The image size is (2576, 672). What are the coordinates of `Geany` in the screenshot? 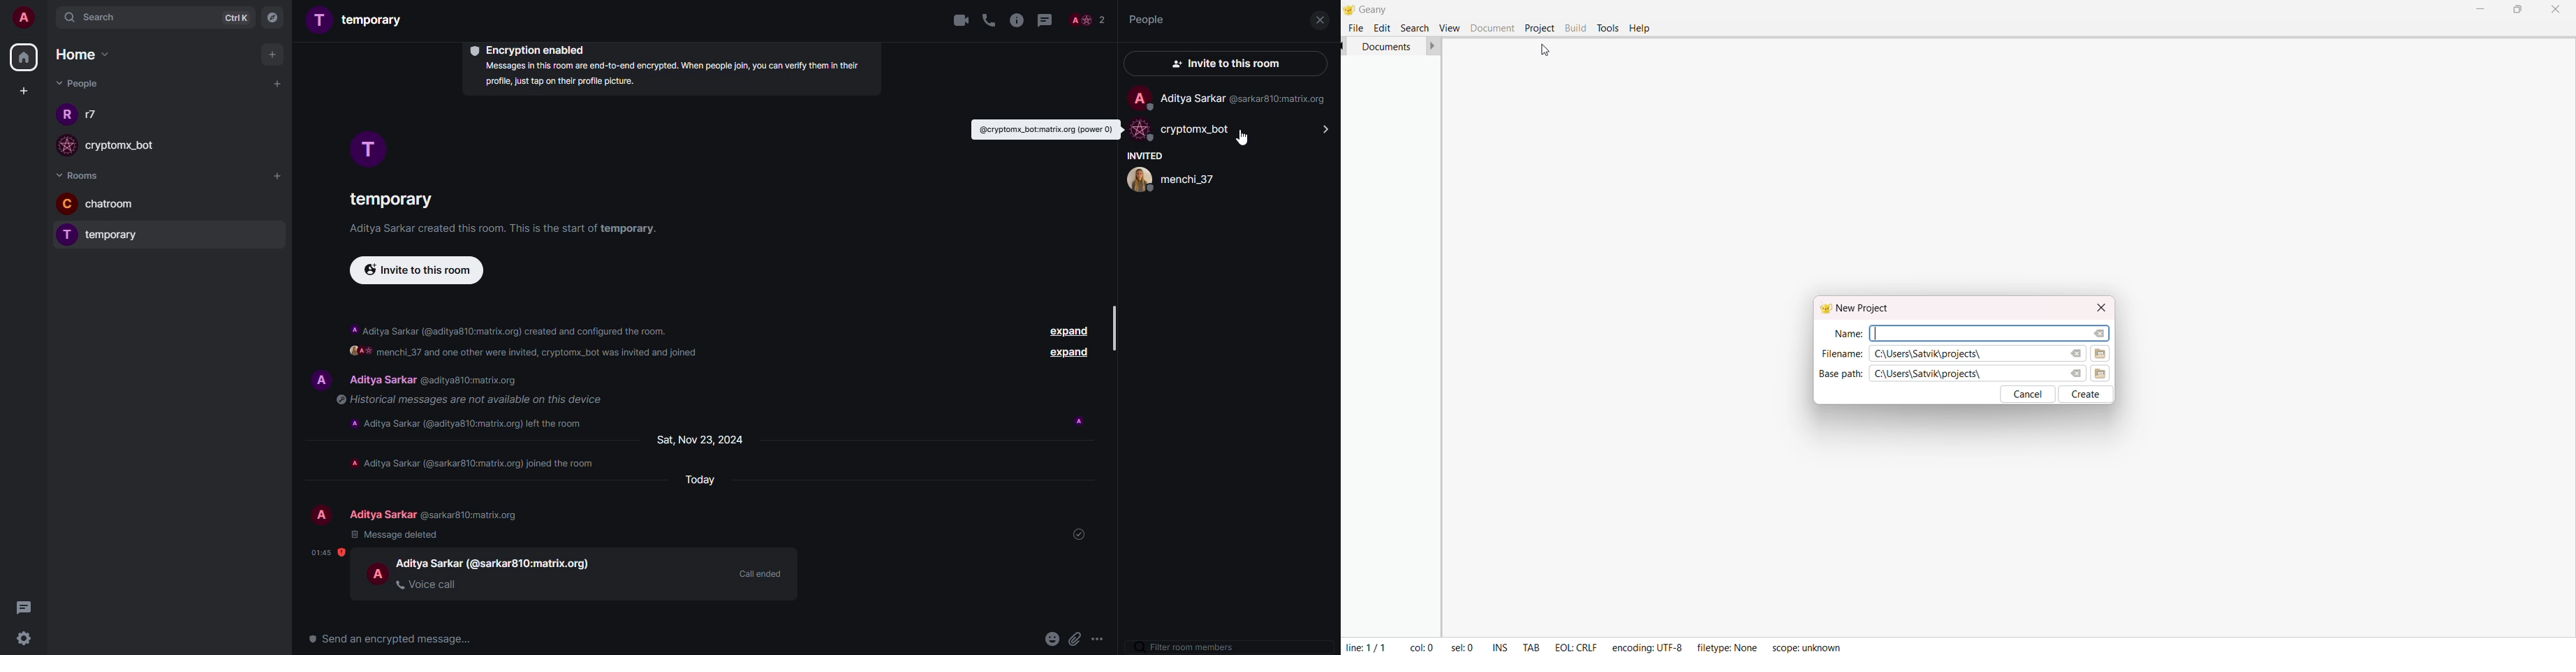 It's located at (1385, 8).